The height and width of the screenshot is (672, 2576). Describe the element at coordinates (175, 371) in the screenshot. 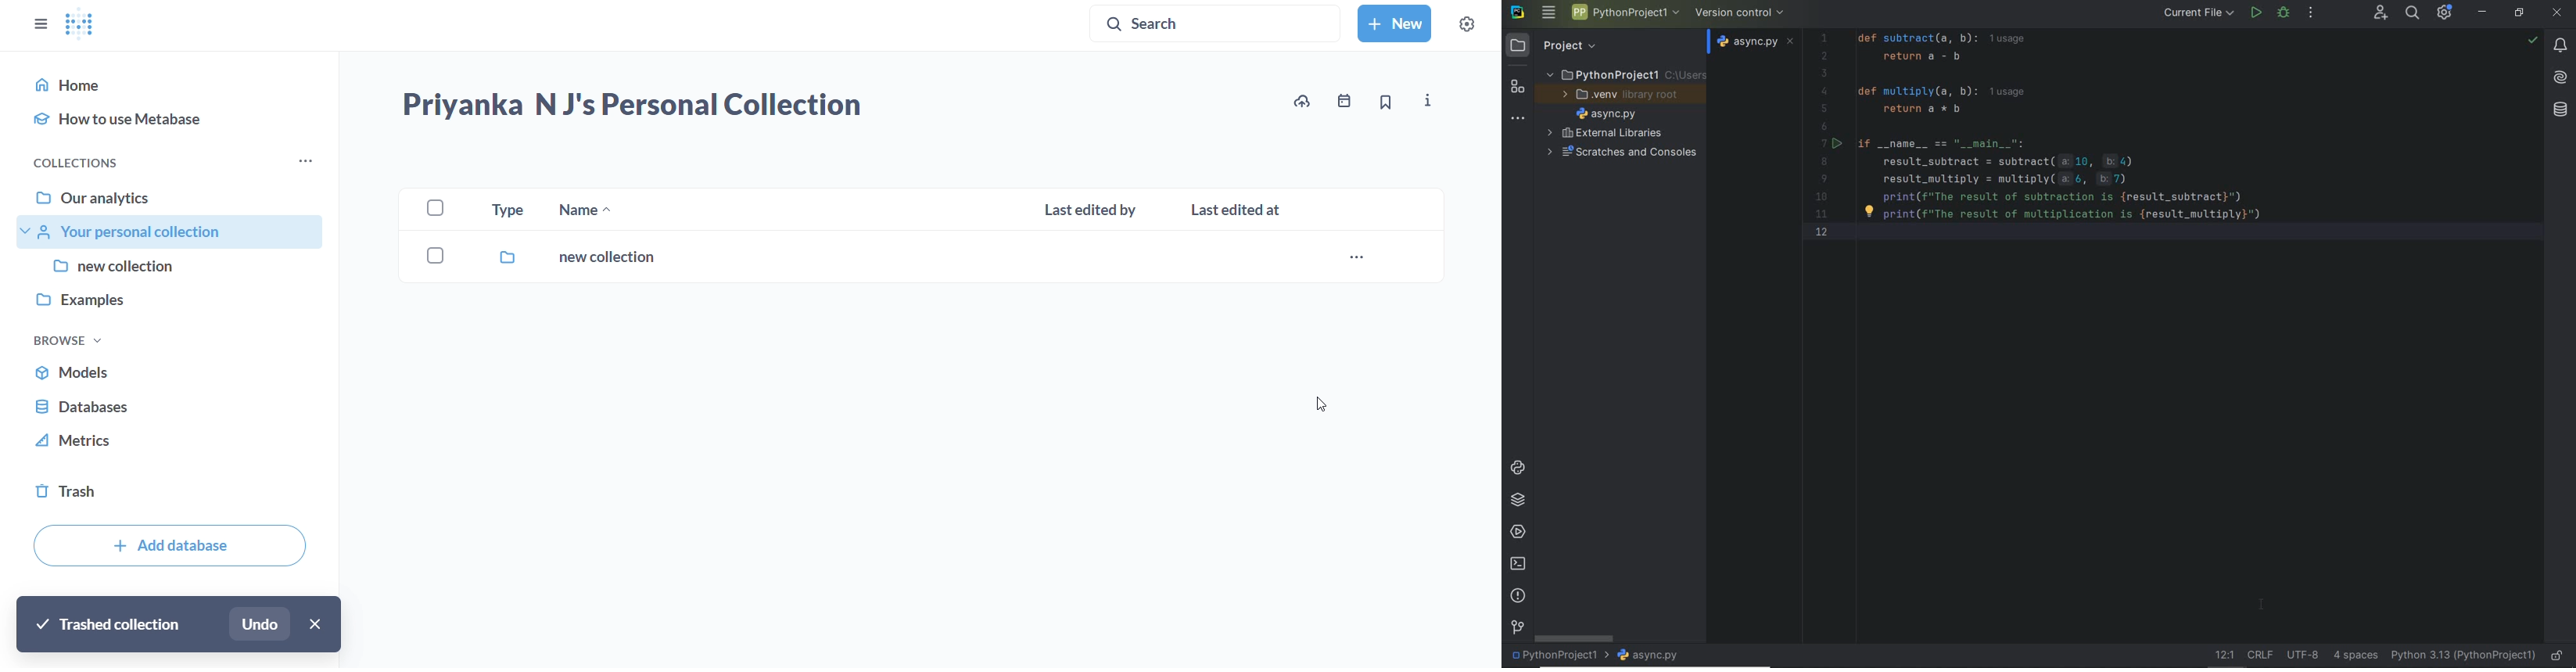

I see `models` at that location.